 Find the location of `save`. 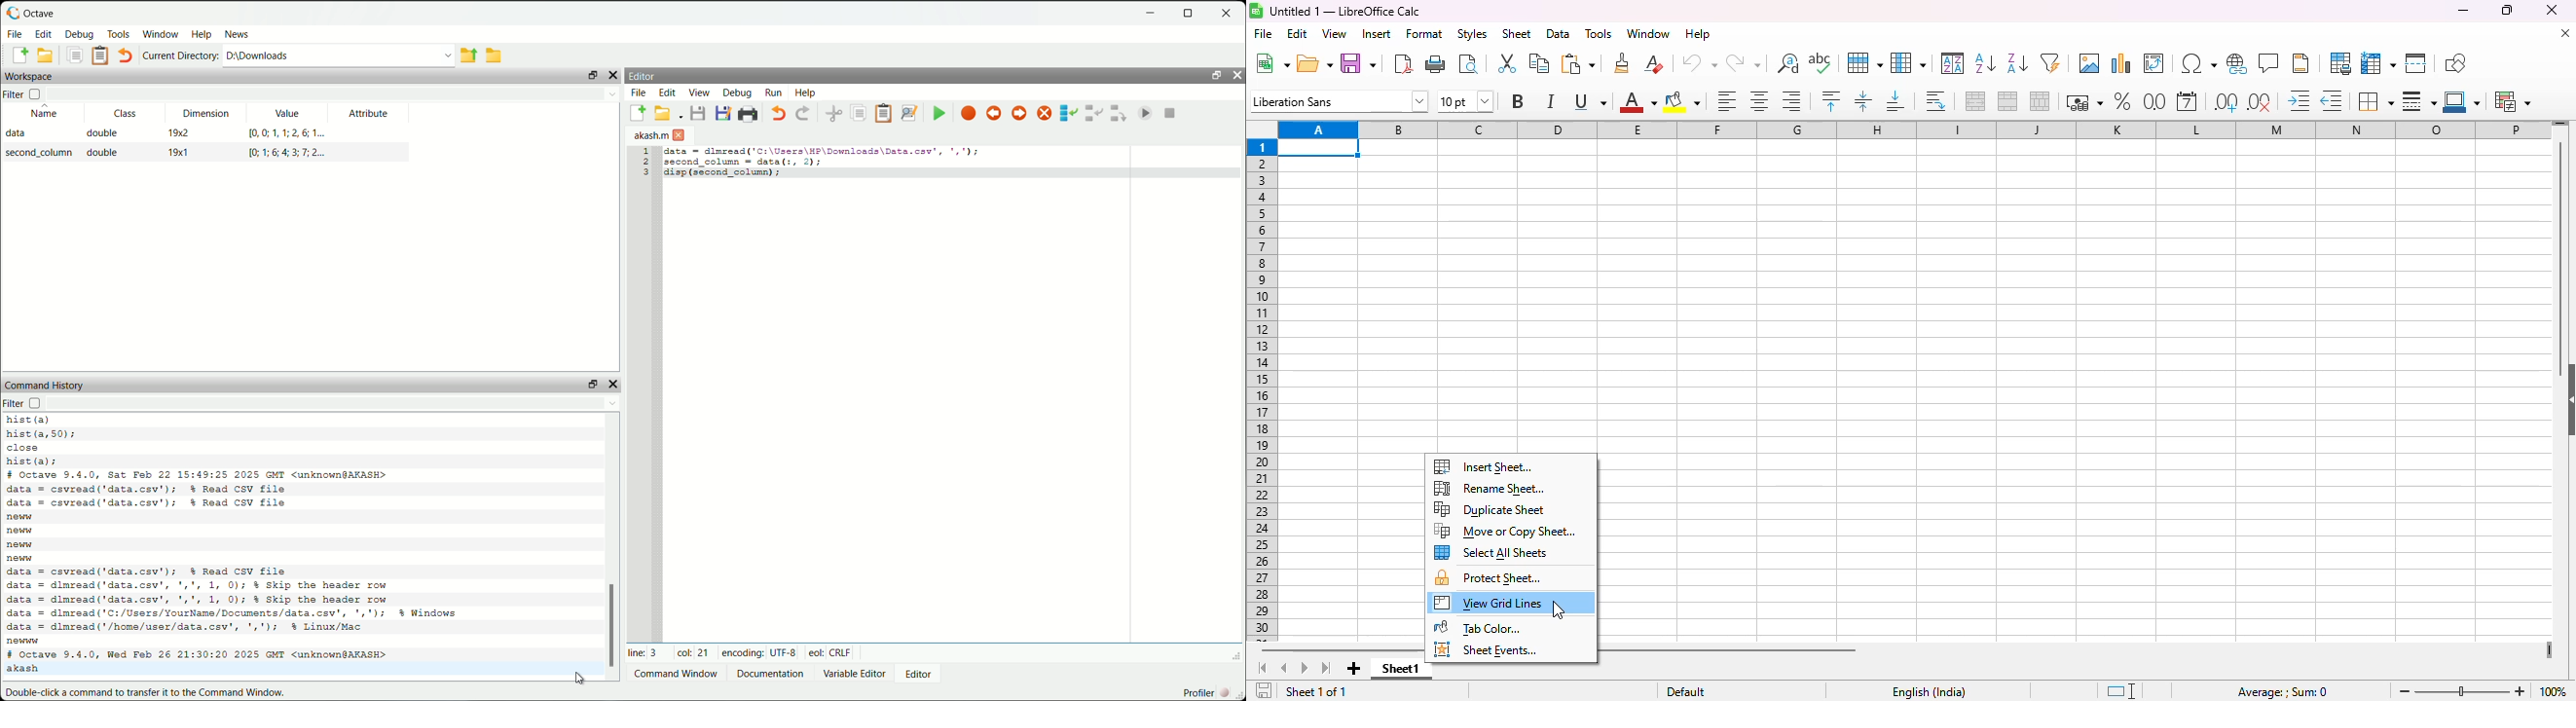

save is located at coordinates (1360, 64).